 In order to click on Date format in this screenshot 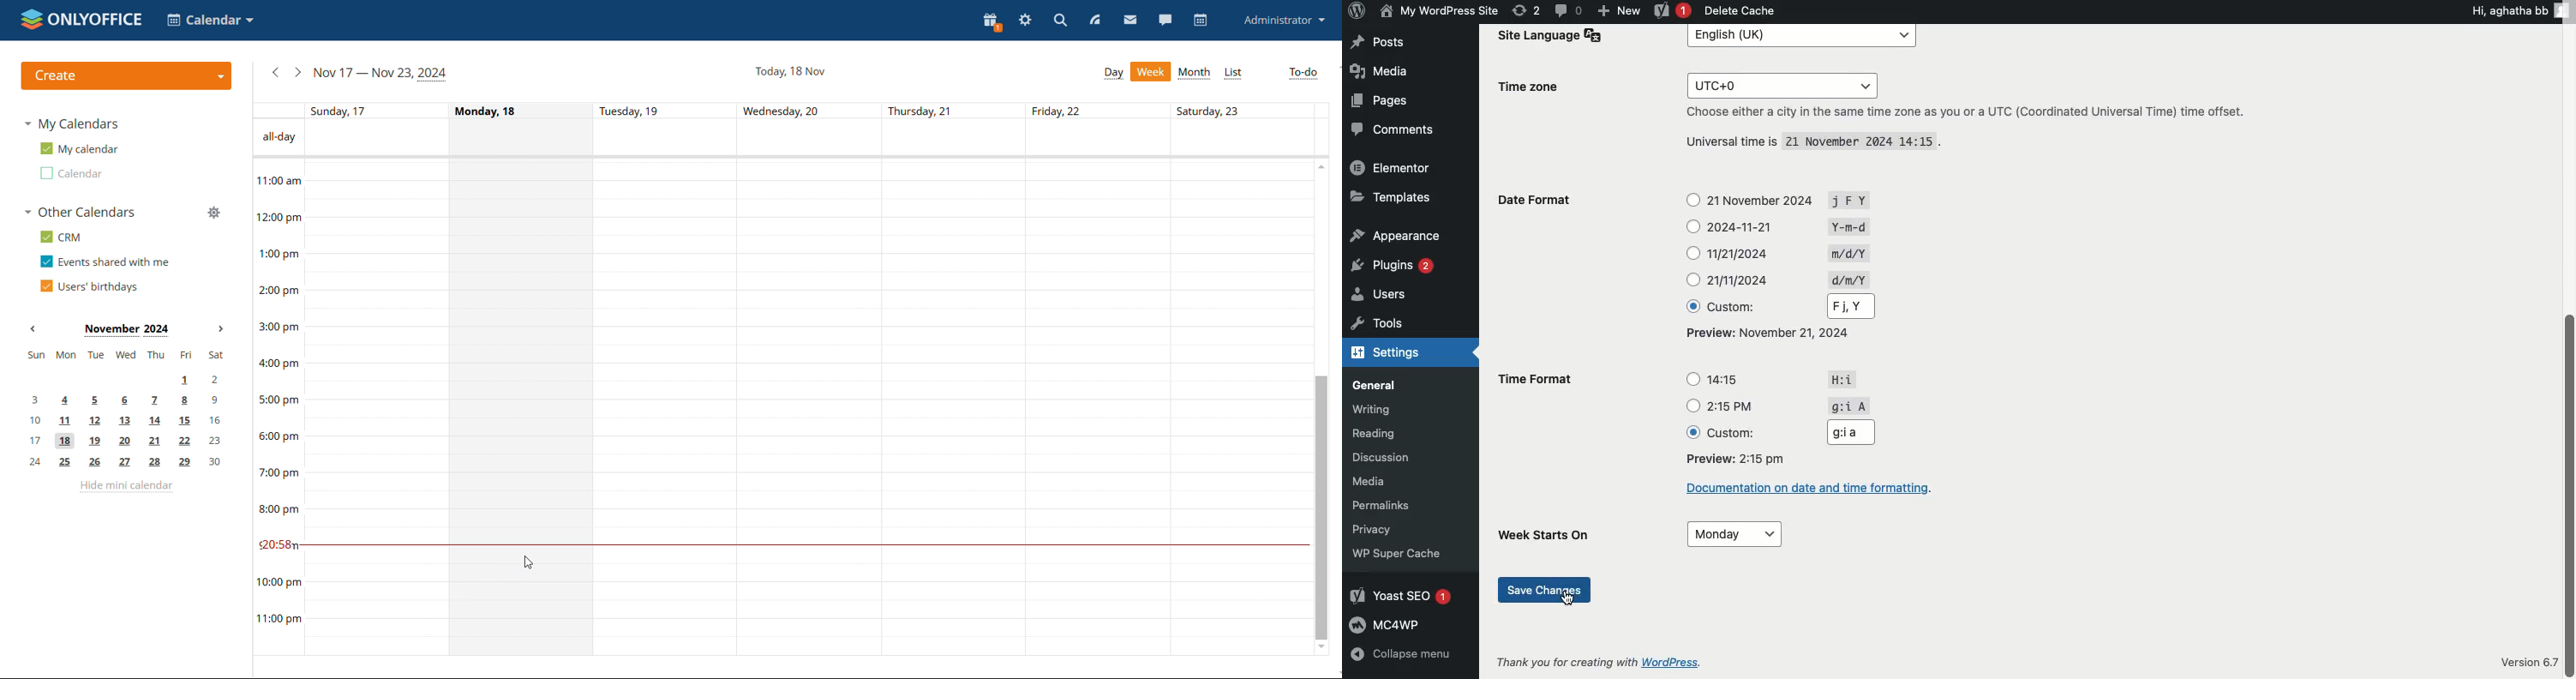, I will do `click(1540, 206)`.